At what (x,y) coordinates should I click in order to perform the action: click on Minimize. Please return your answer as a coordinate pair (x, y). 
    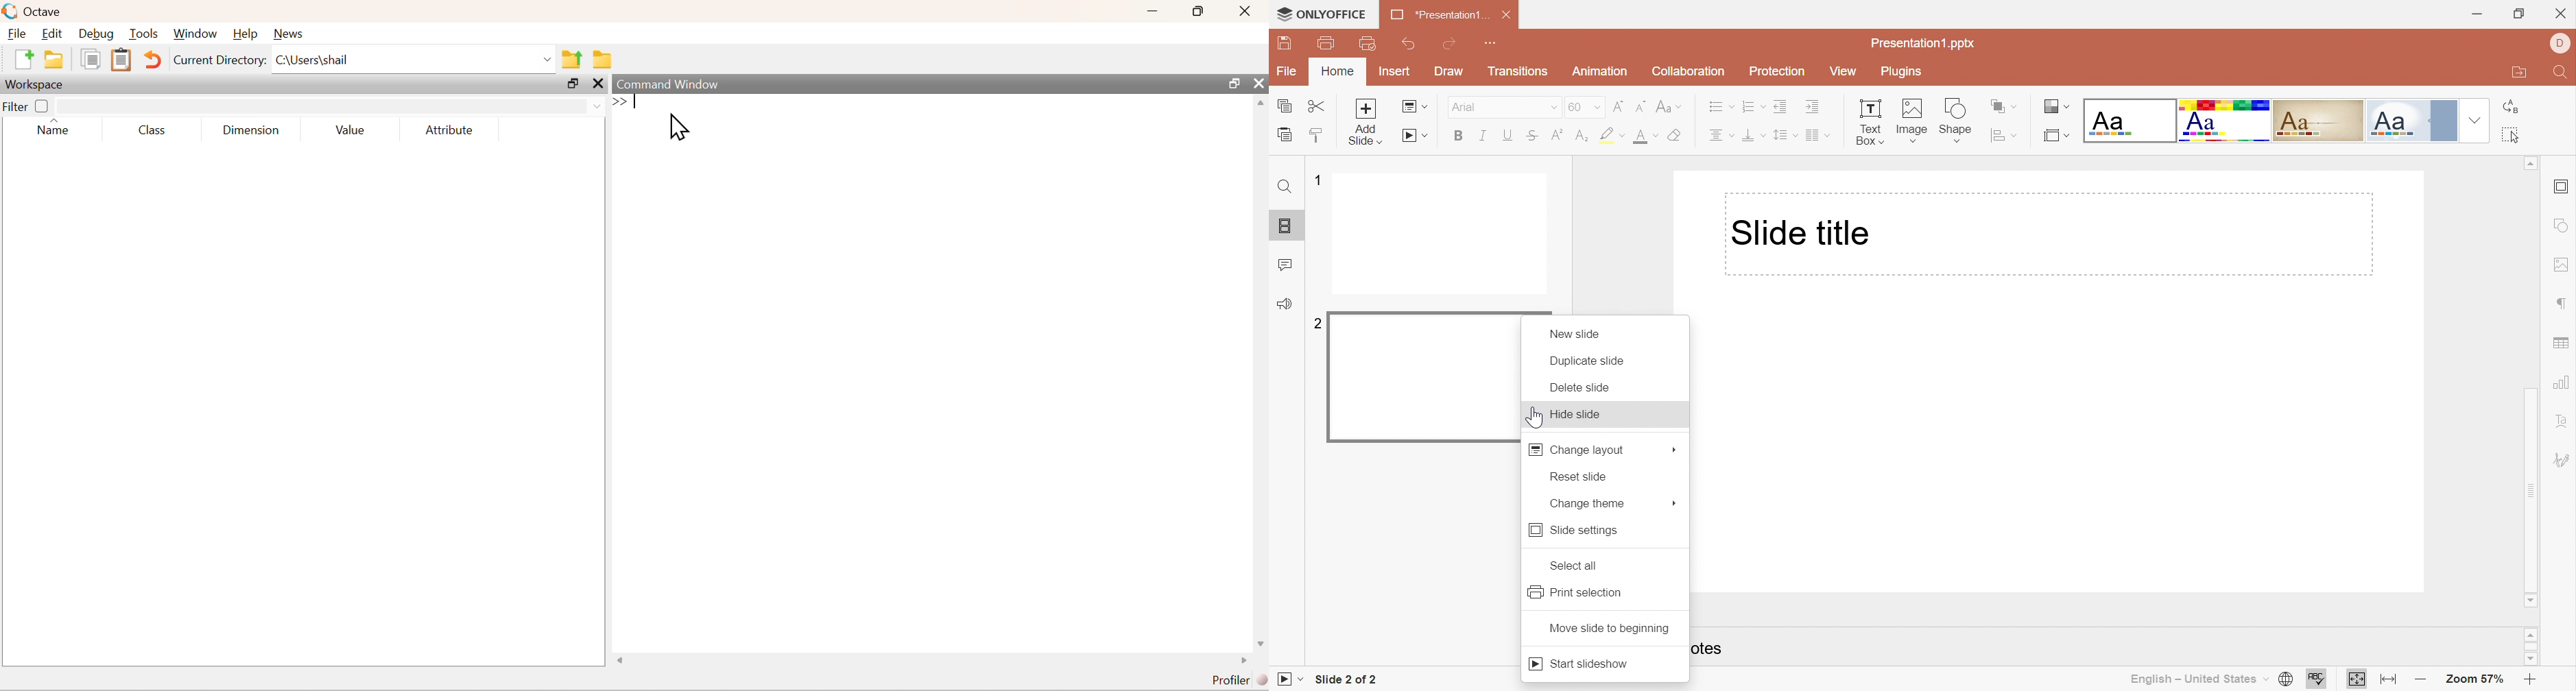
    Looking at the image, I should click on (1158, 11).